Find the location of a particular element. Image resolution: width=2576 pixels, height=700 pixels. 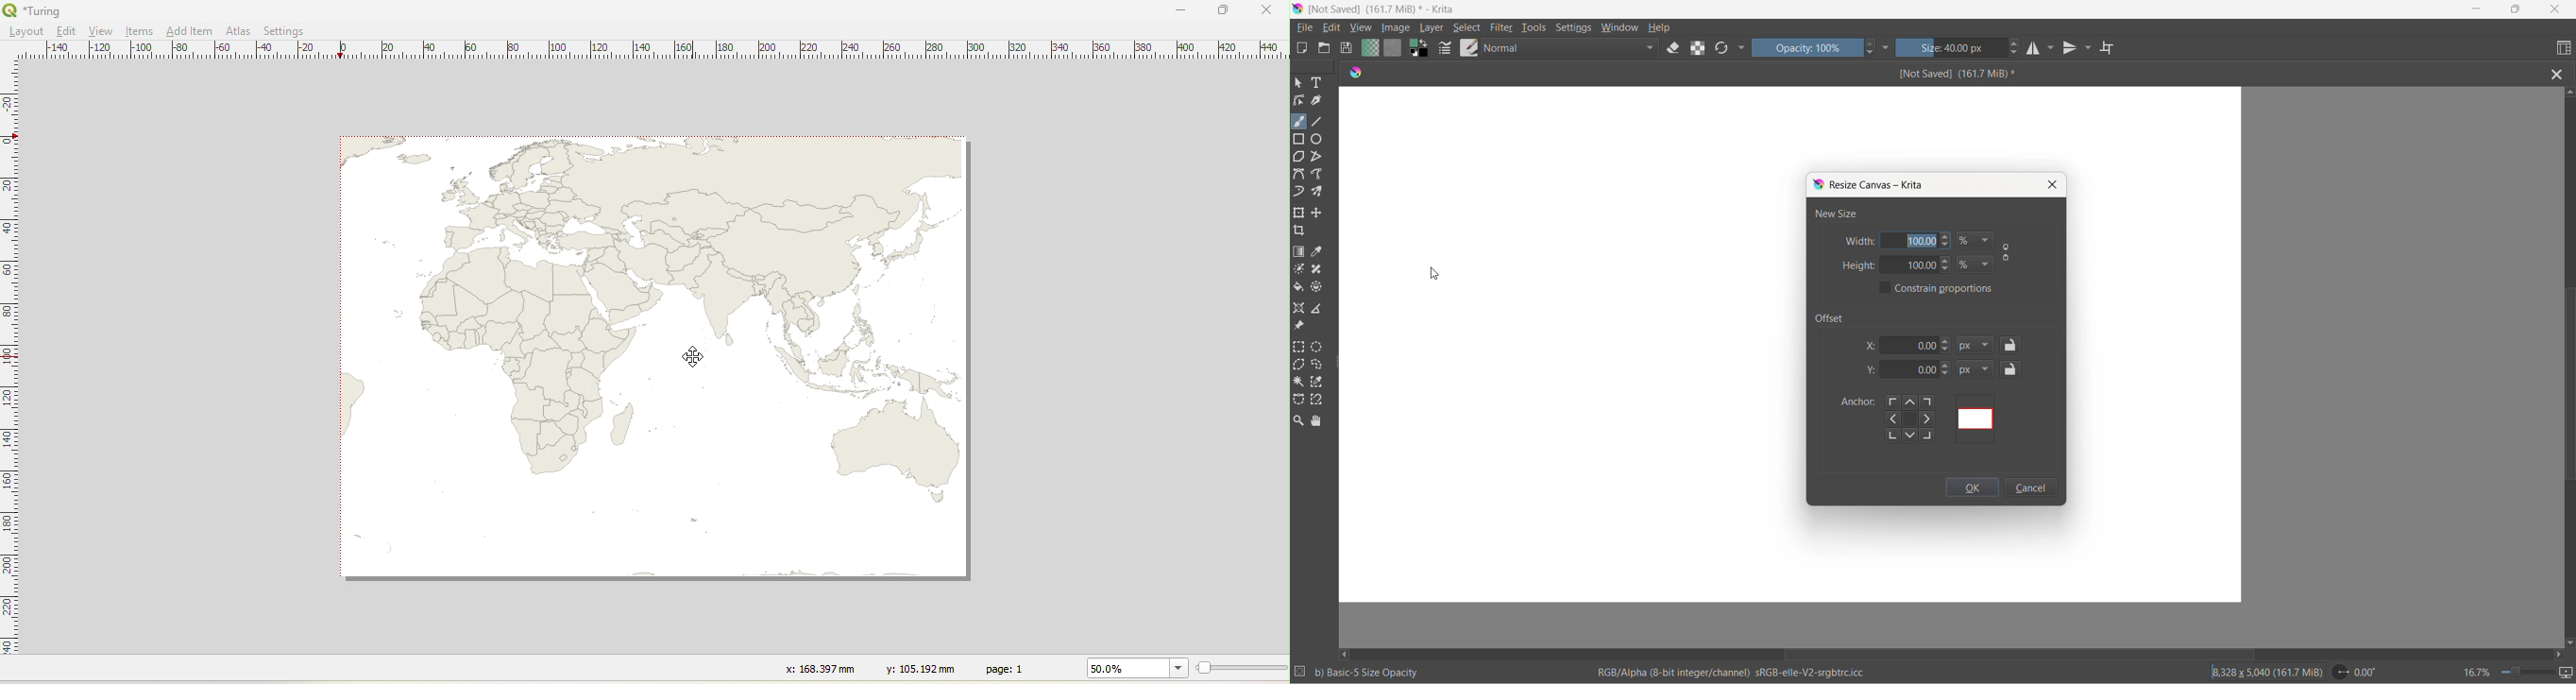

height value box is located at coordinates (1911, 266).